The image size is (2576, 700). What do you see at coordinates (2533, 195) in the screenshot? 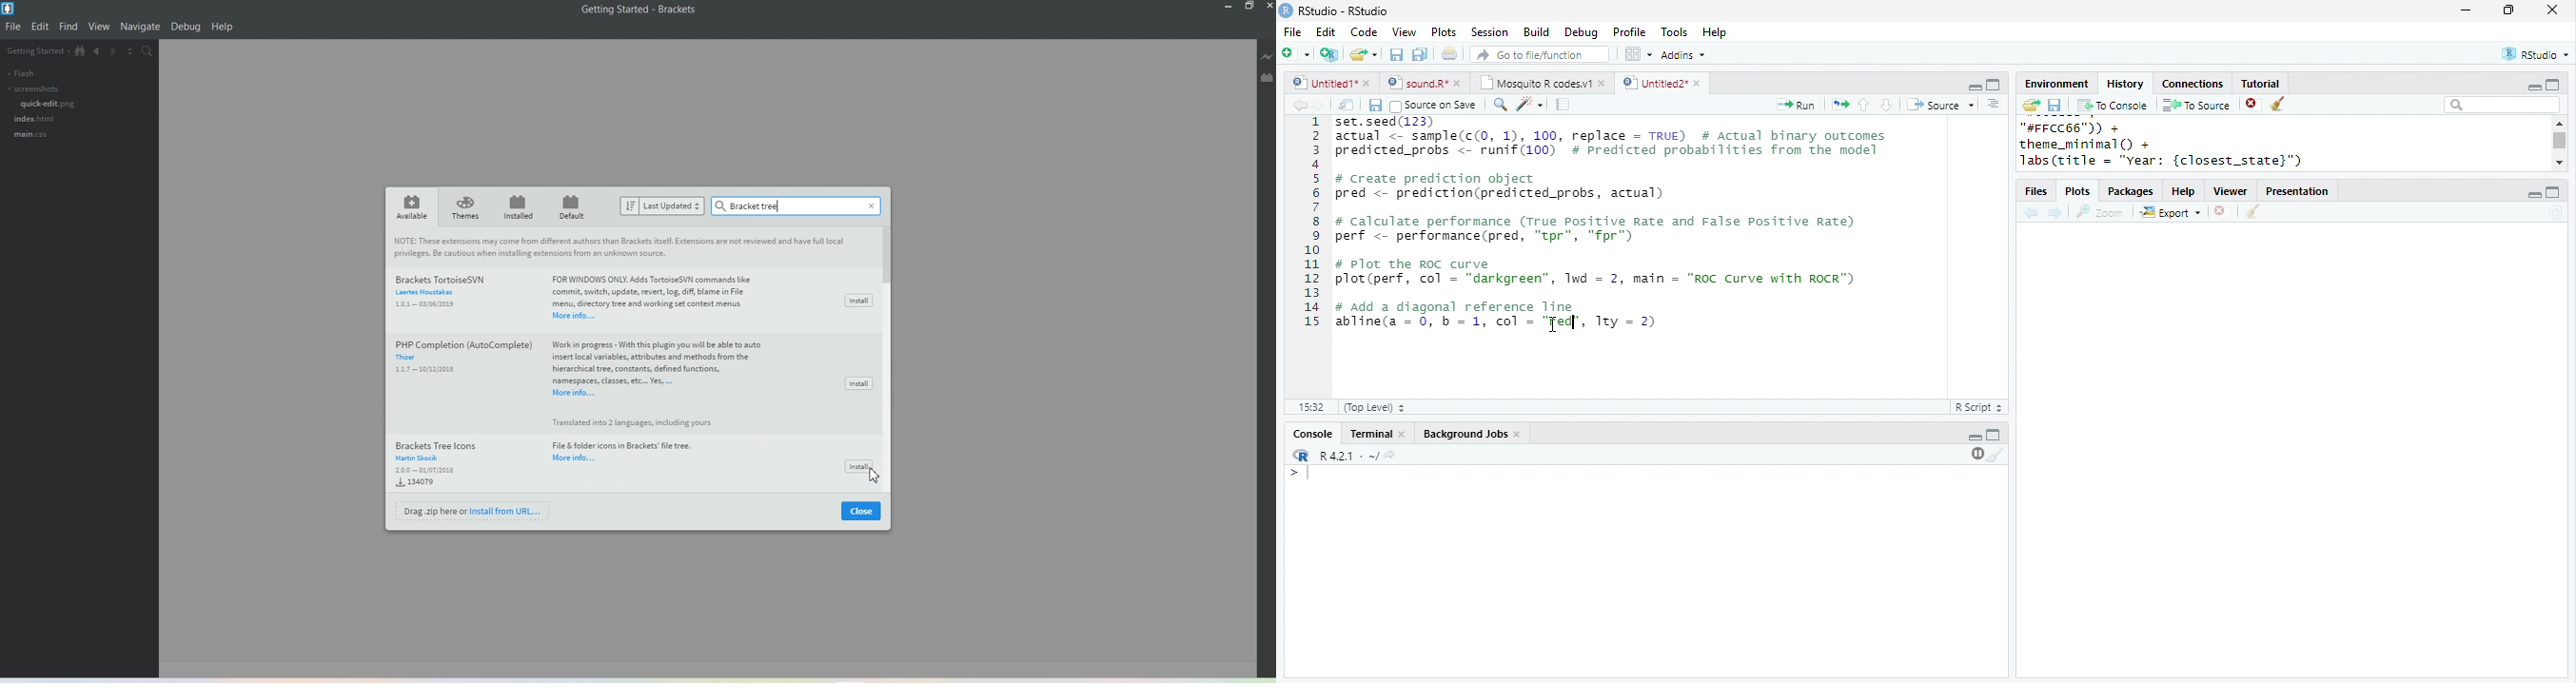
I see `minimize` at bounding box center [2533, 195].